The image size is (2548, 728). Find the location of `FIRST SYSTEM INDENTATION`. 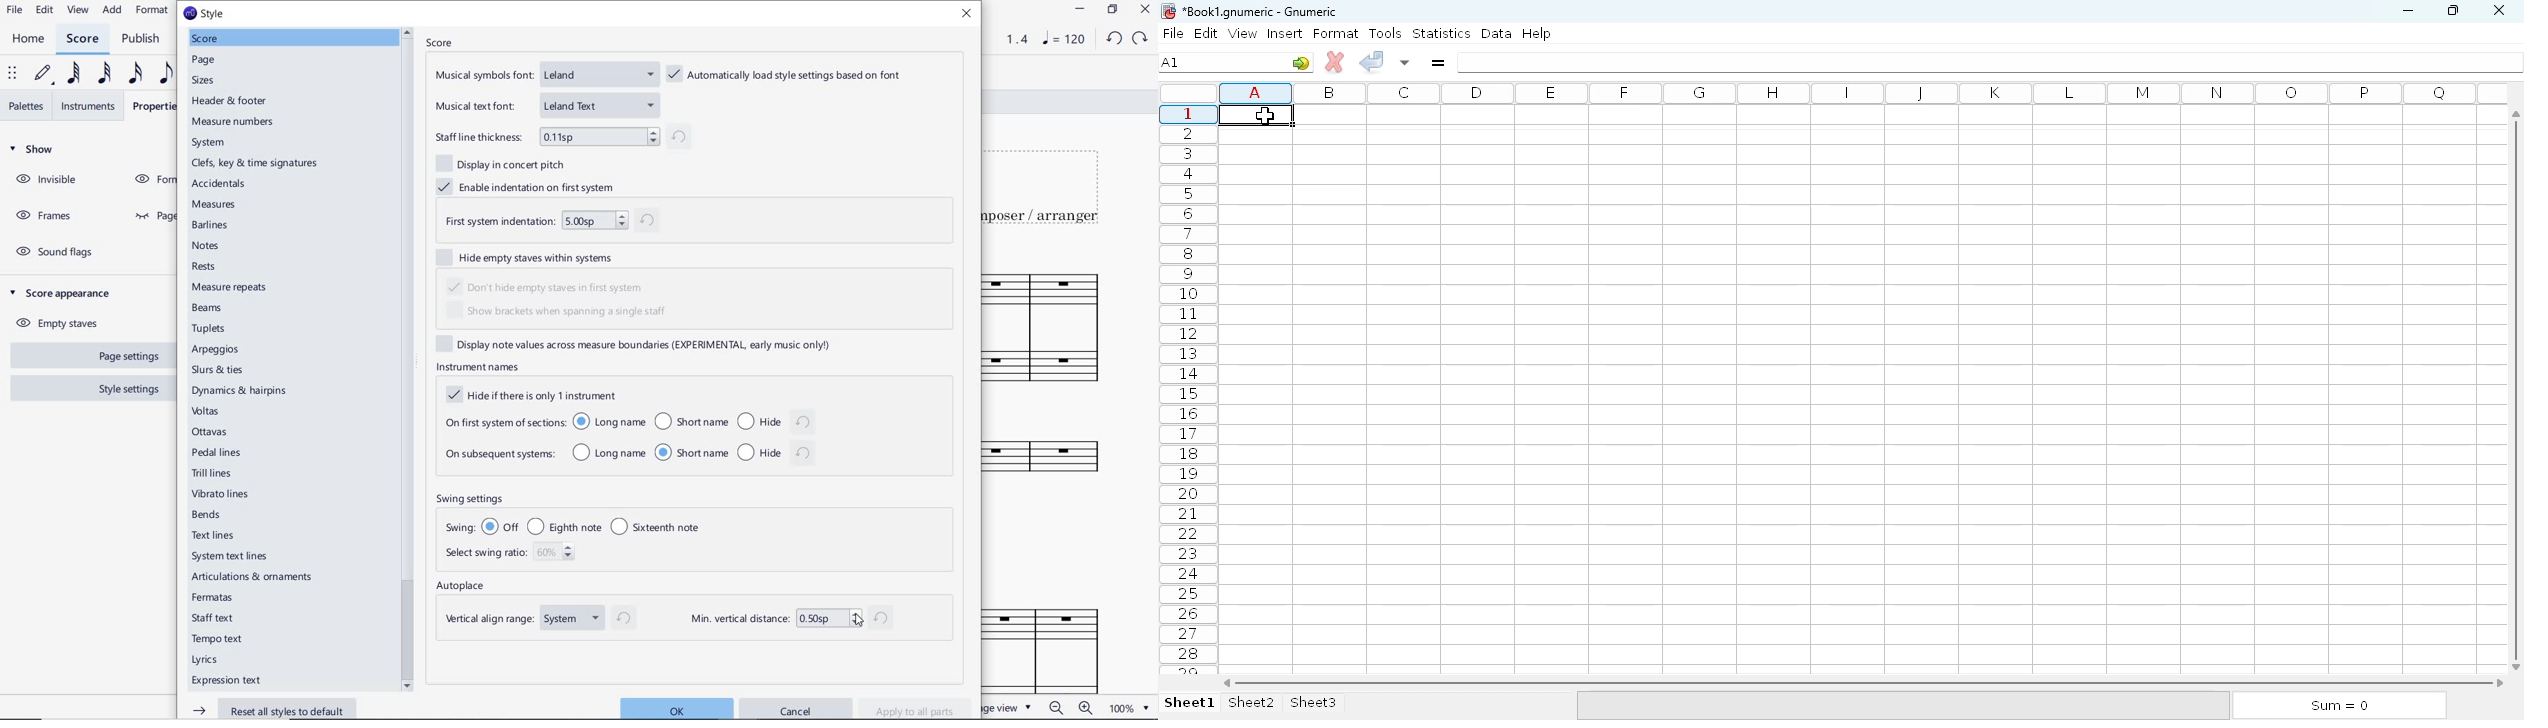

FIRST SYSTEM INDENTATION is located at coordinates (552, 221).